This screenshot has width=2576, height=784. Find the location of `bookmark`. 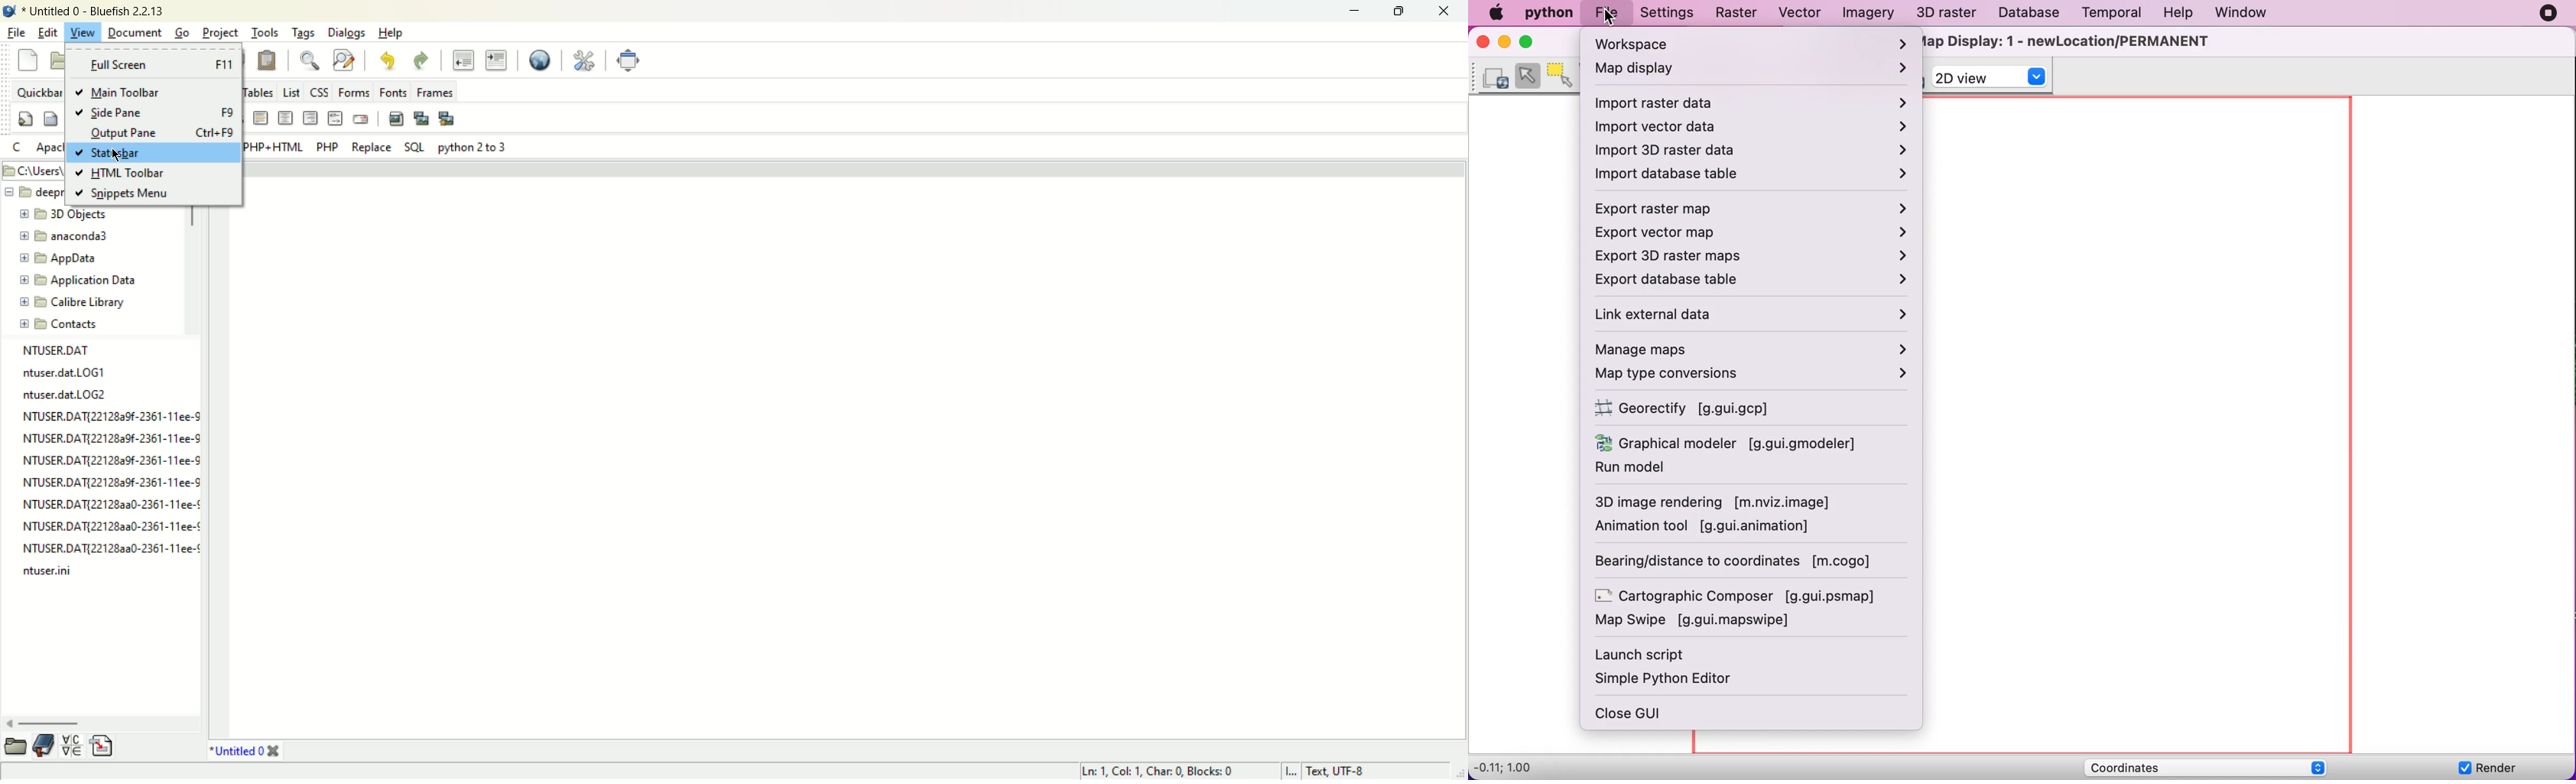

bookmark is located at coordinates (44, 744).